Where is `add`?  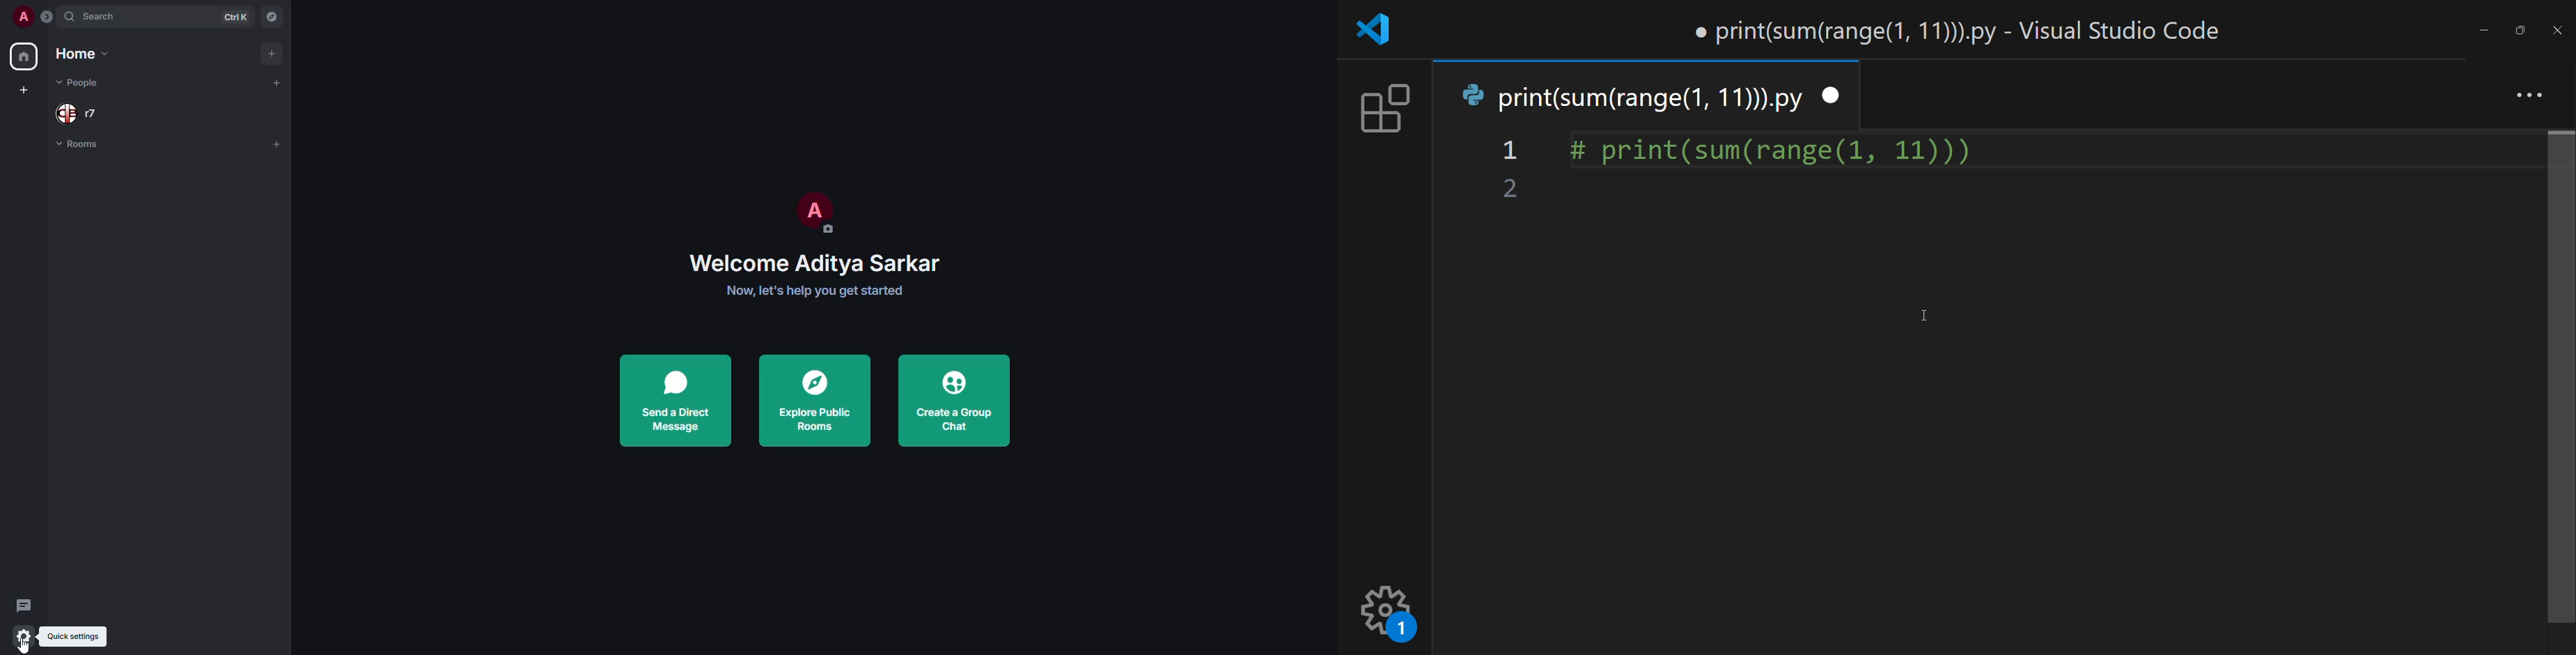
add is located at coordinates (276, 144).